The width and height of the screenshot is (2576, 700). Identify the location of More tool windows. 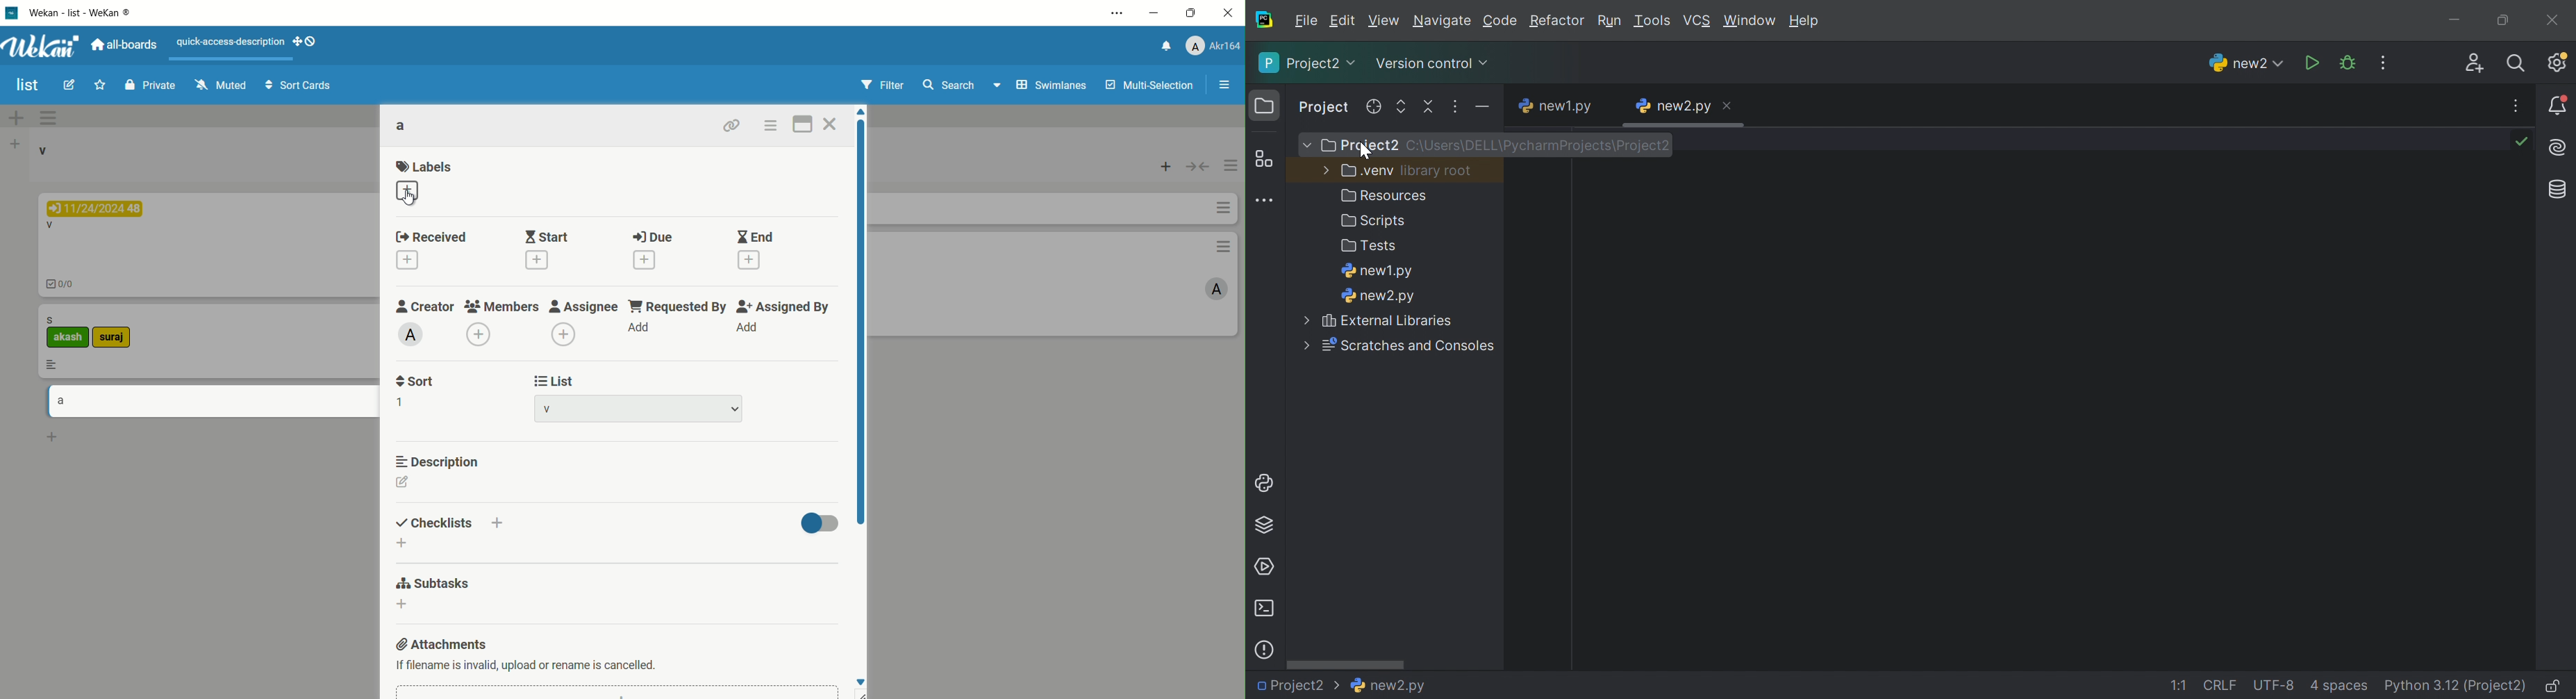
(1263, 199).